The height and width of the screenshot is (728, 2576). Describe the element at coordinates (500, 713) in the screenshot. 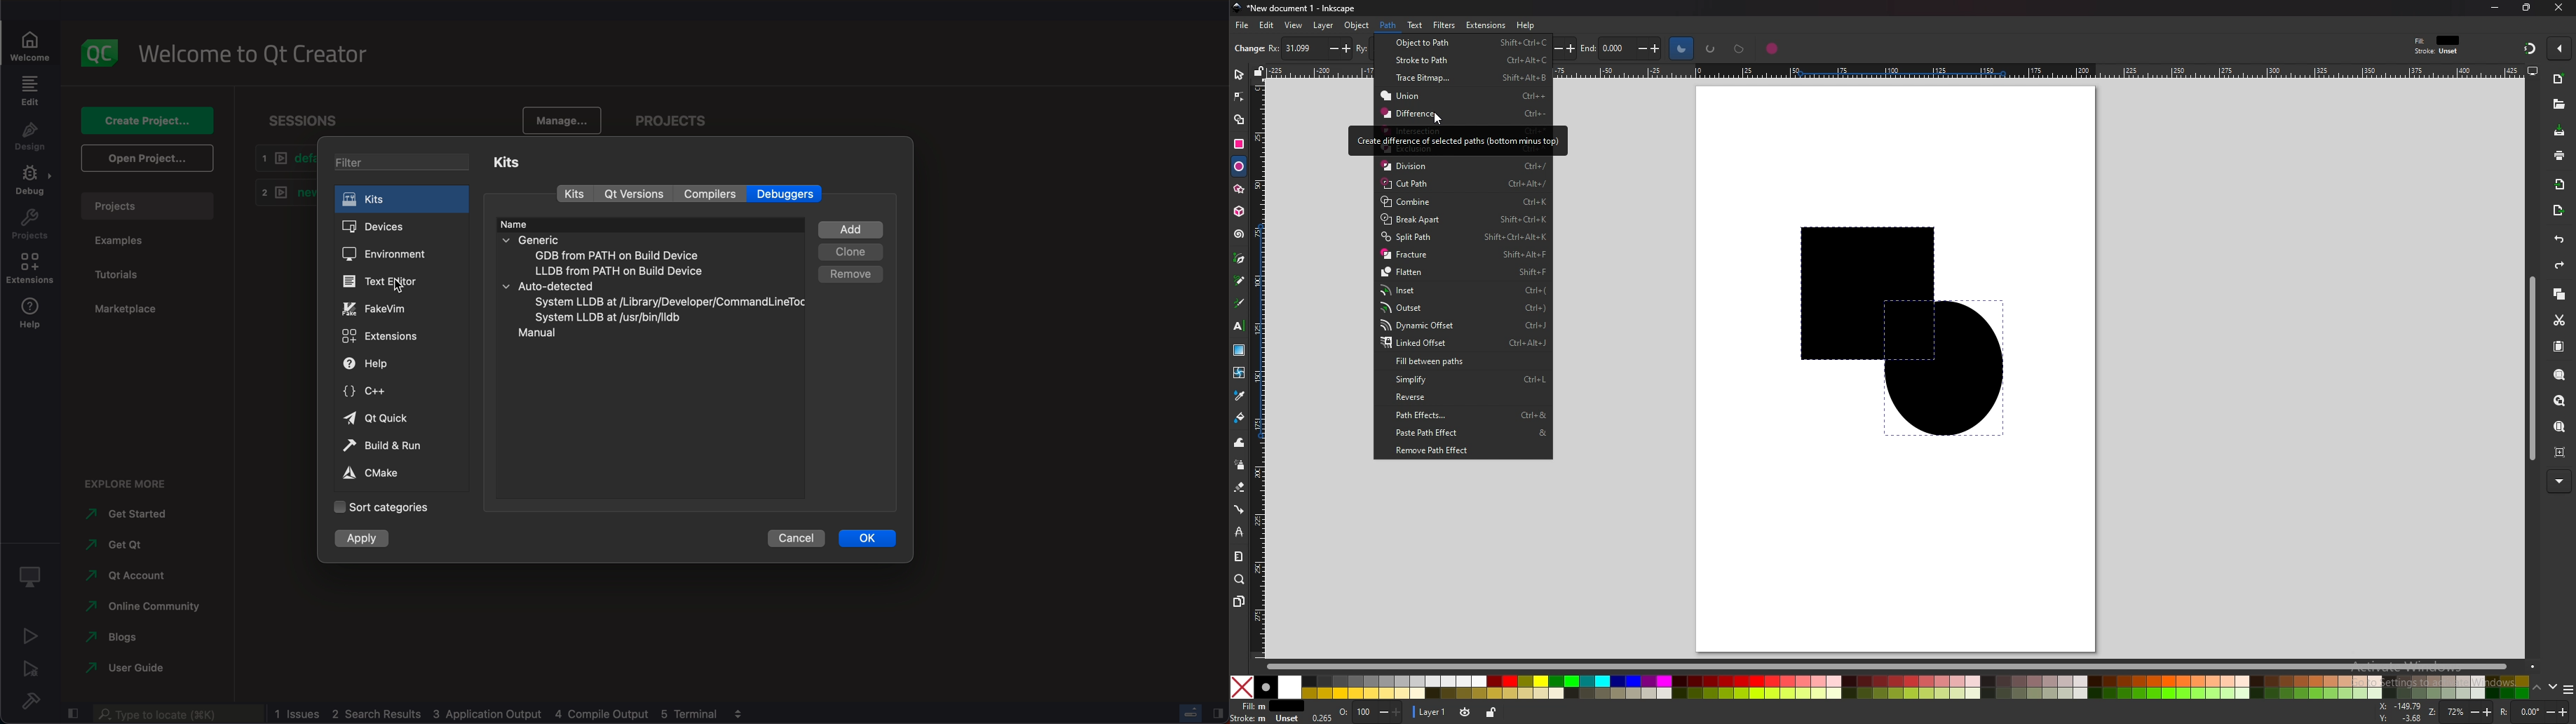

I see `log` at that location.